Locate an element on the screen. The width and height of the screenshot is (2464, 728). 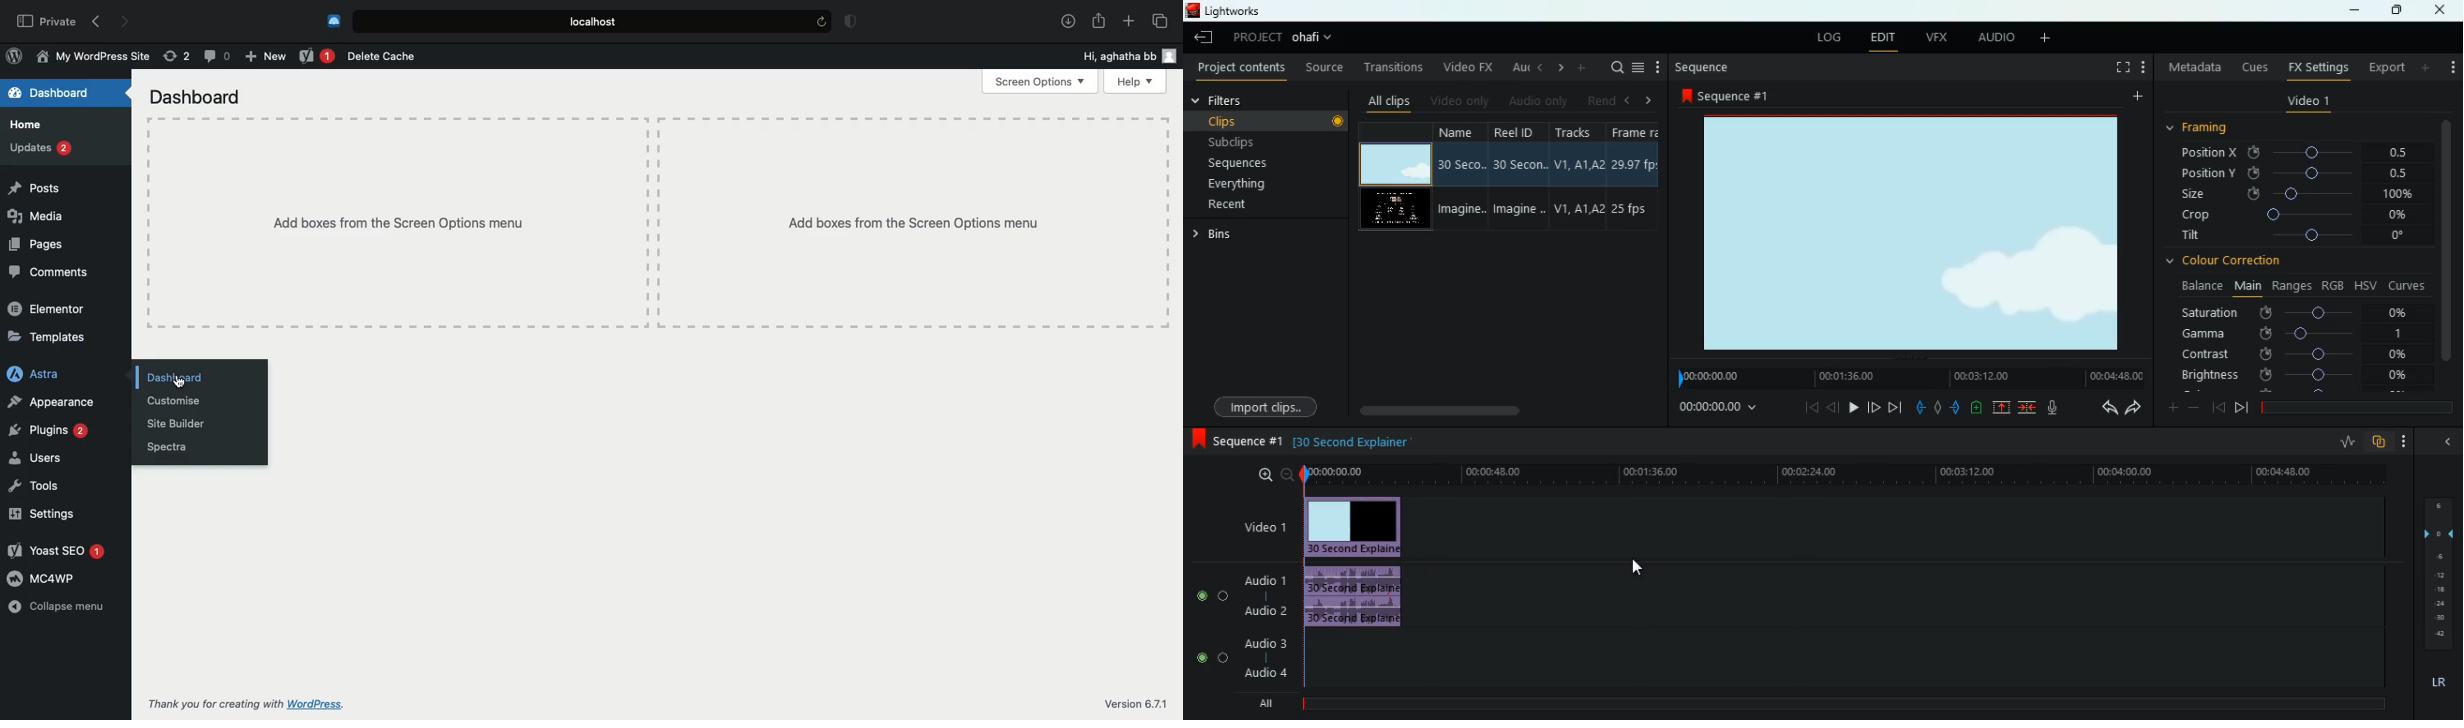
lr is located at coordinates (2436, 683).